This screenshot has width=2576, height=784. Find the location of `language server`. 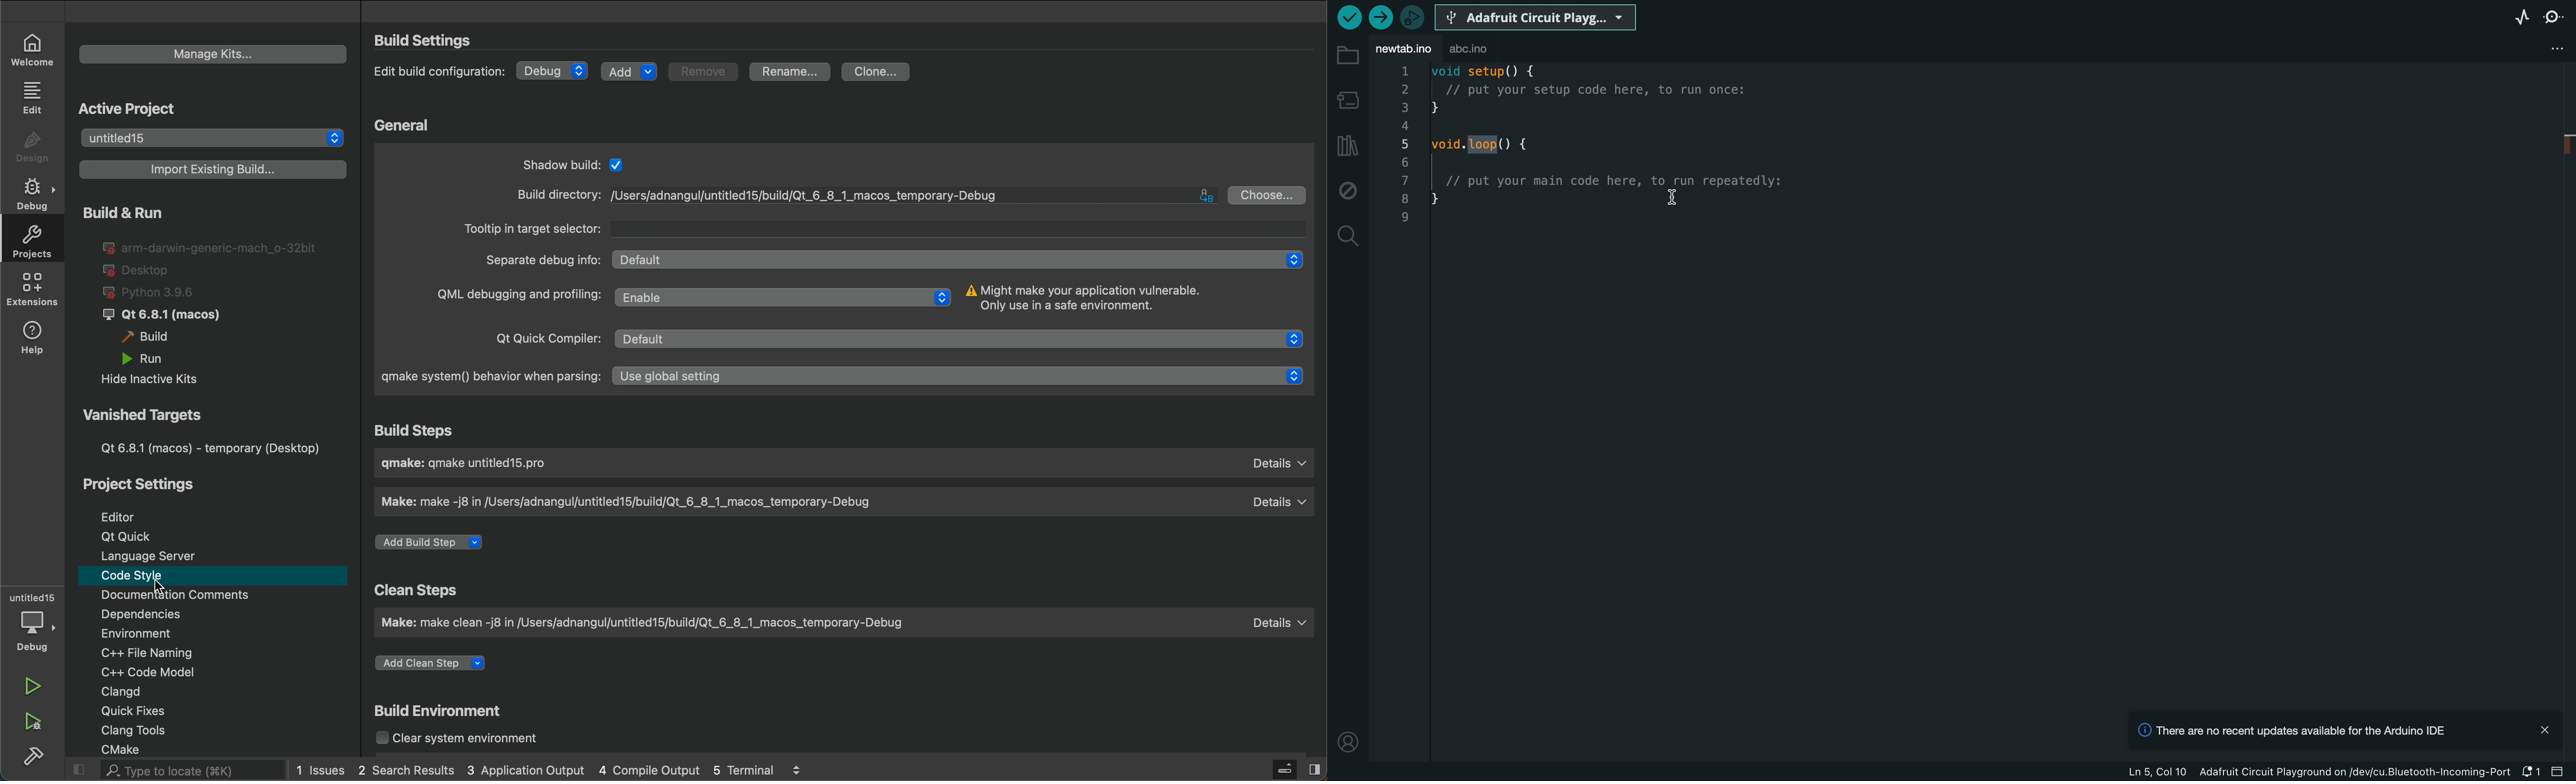

language server is located at coordinates (154, 557).